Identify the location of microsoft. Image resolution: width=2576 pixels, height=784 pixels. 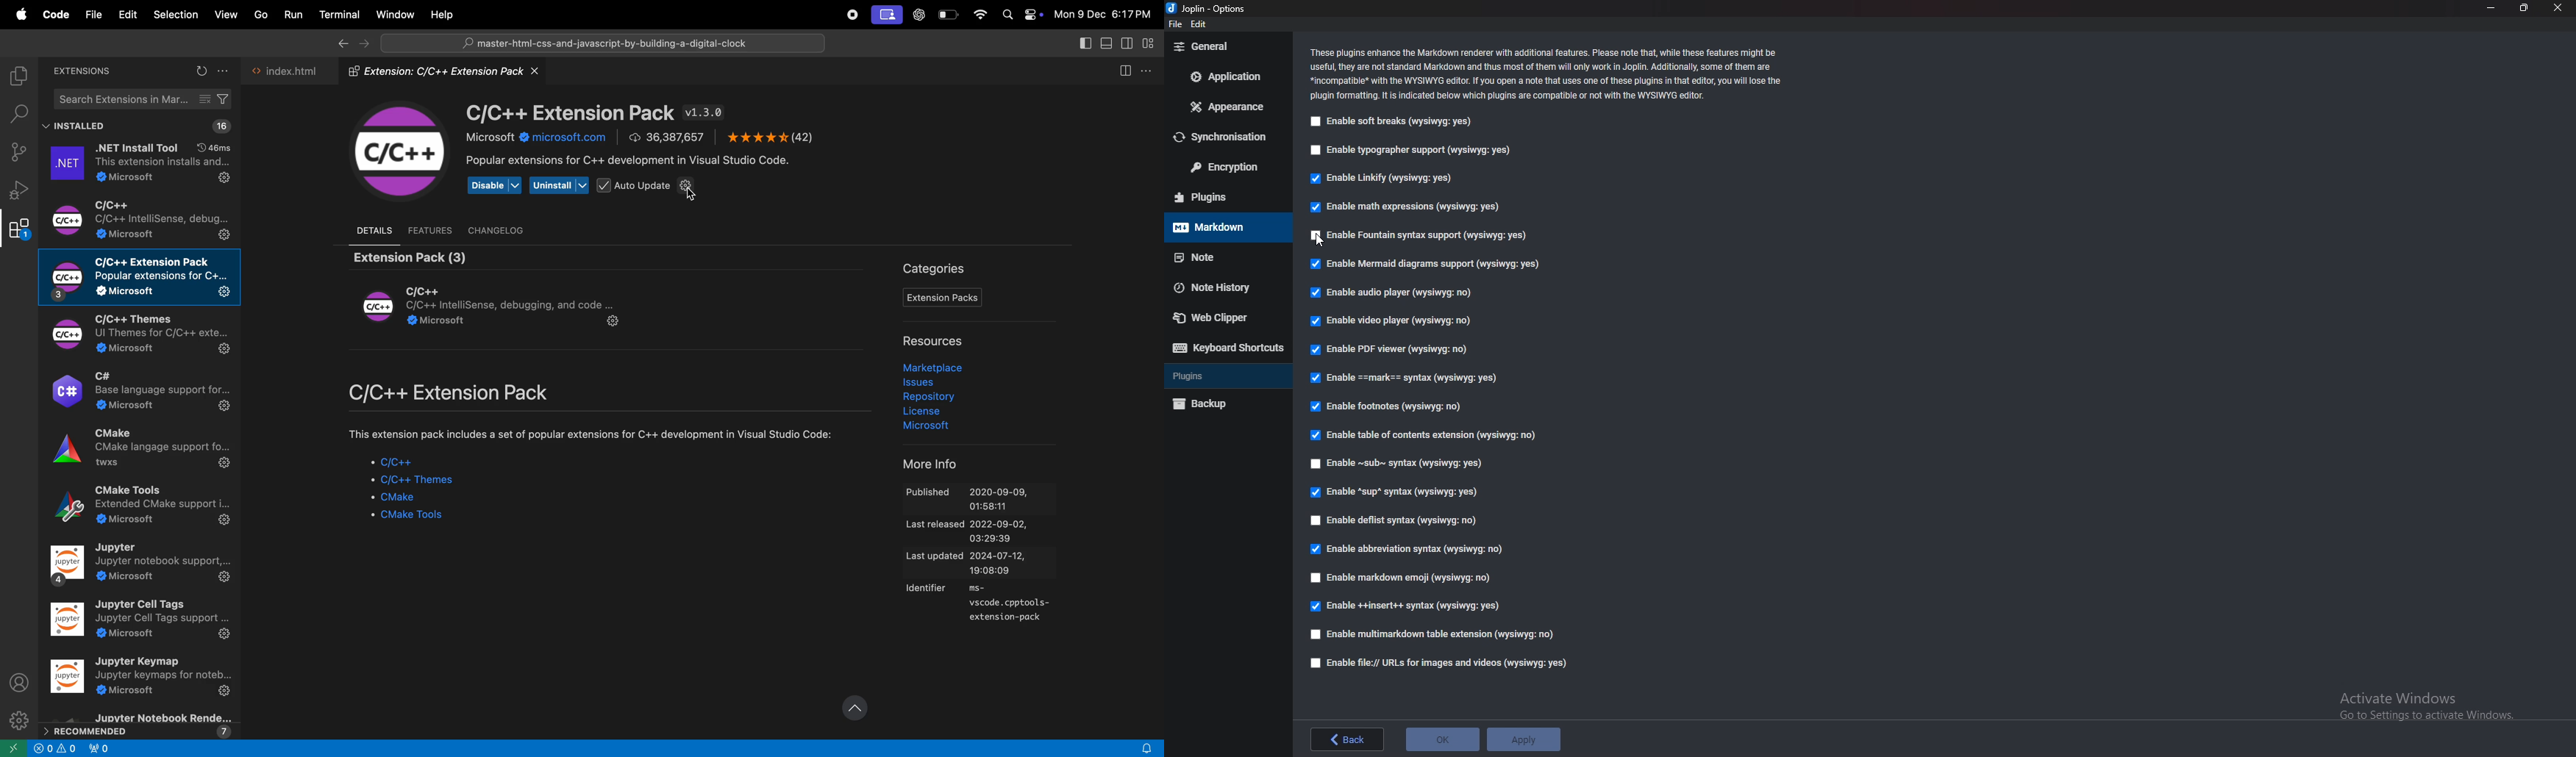
(935, 428).